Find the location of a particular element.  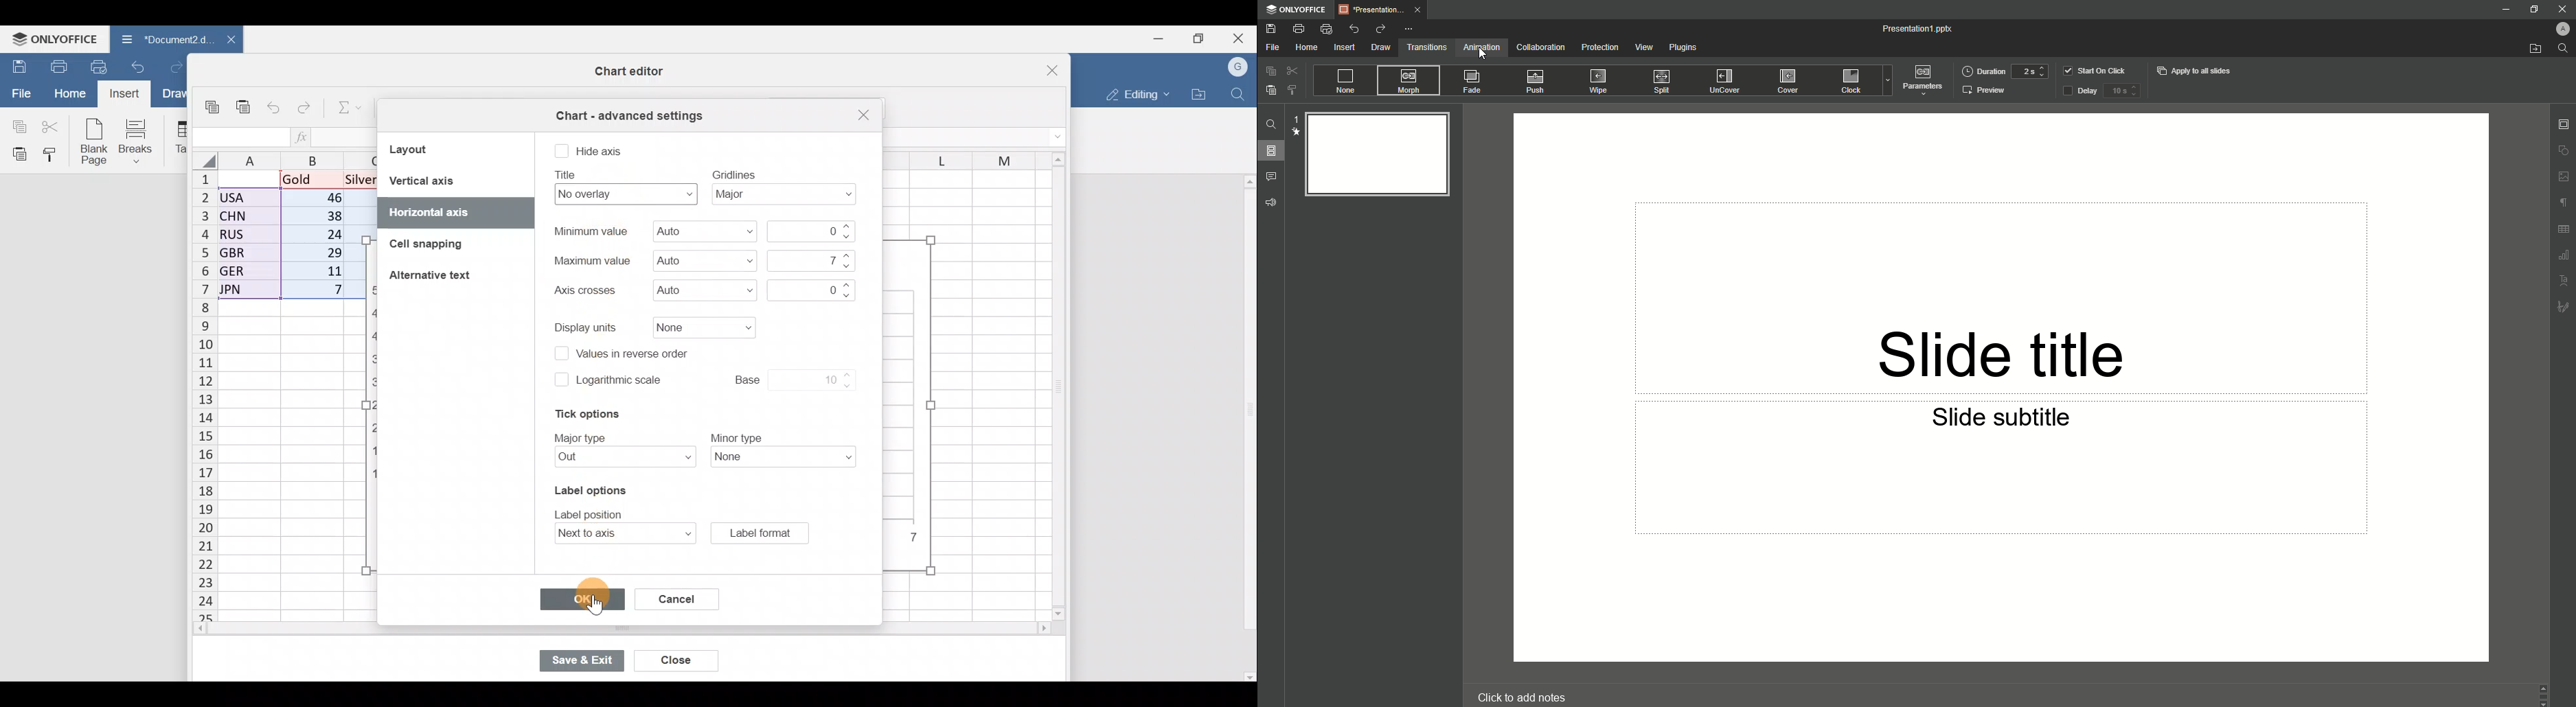

Find is located at coordinates (1273, 126).